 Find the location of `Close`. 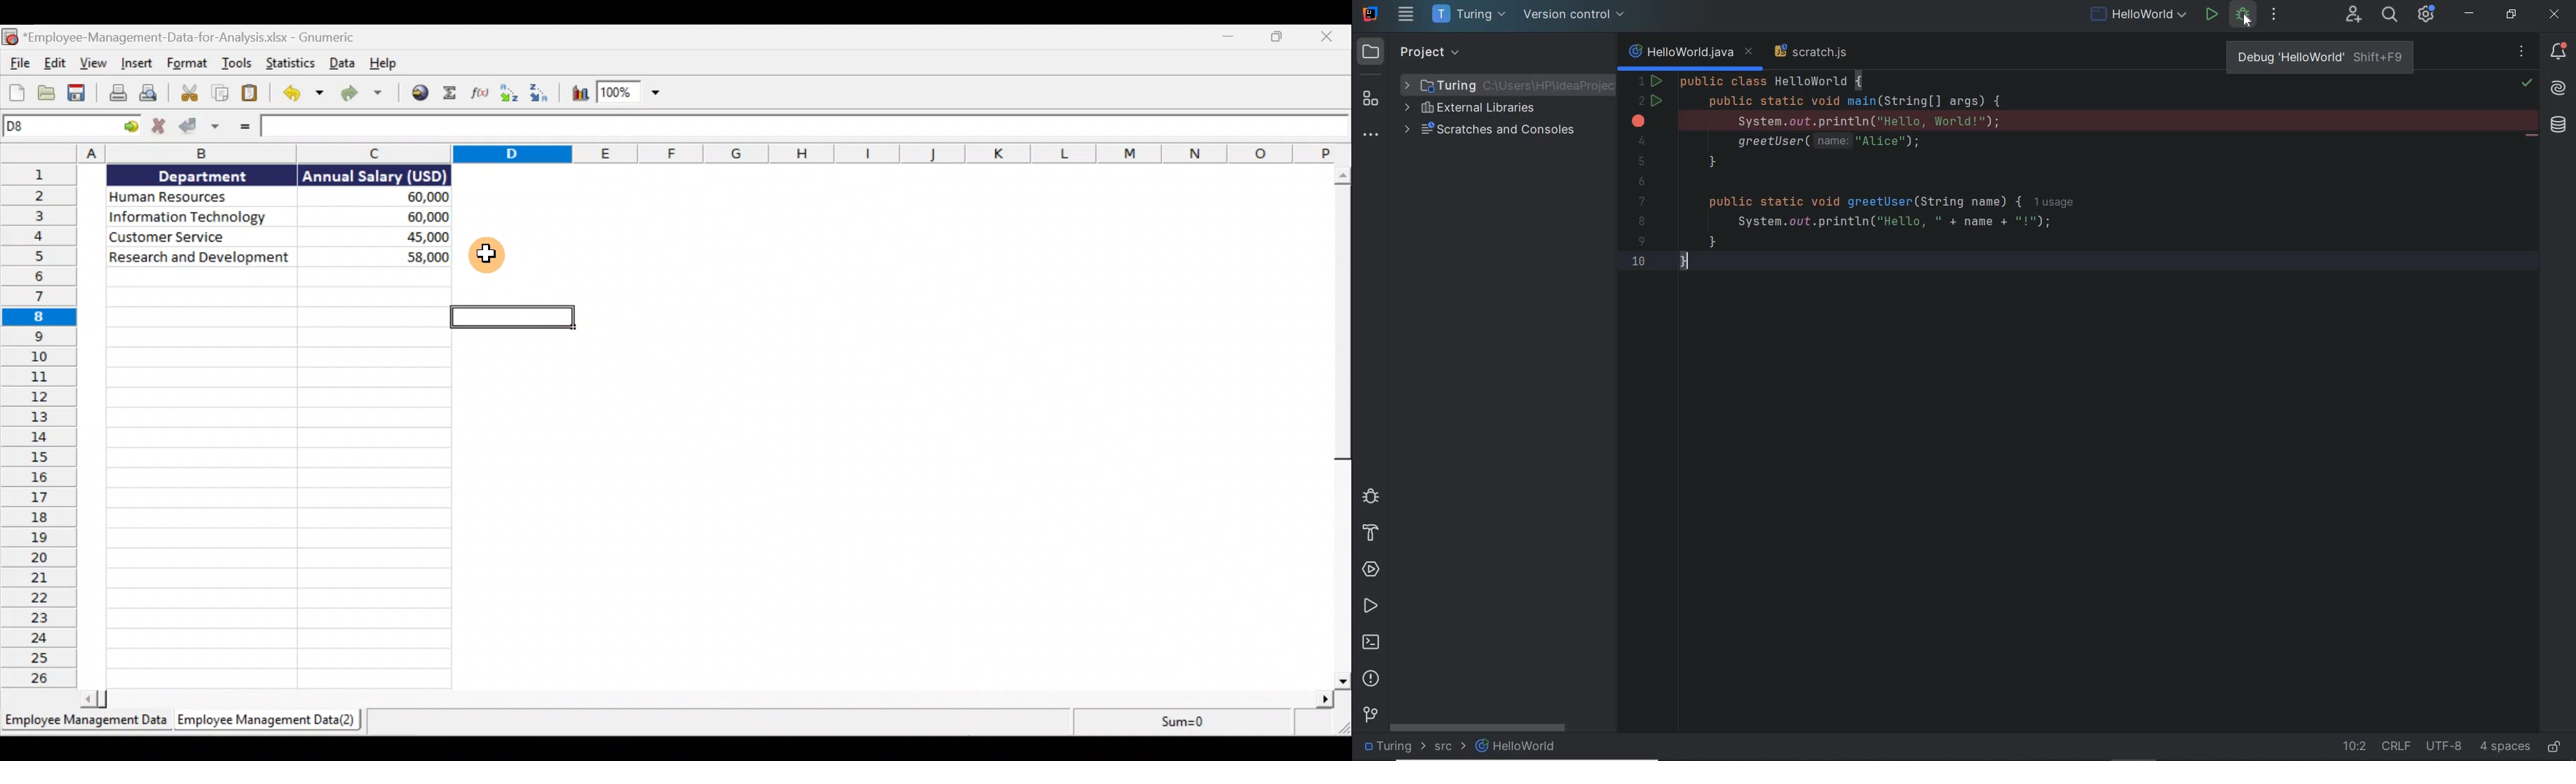

Close is located at coordinates (1328, 37).